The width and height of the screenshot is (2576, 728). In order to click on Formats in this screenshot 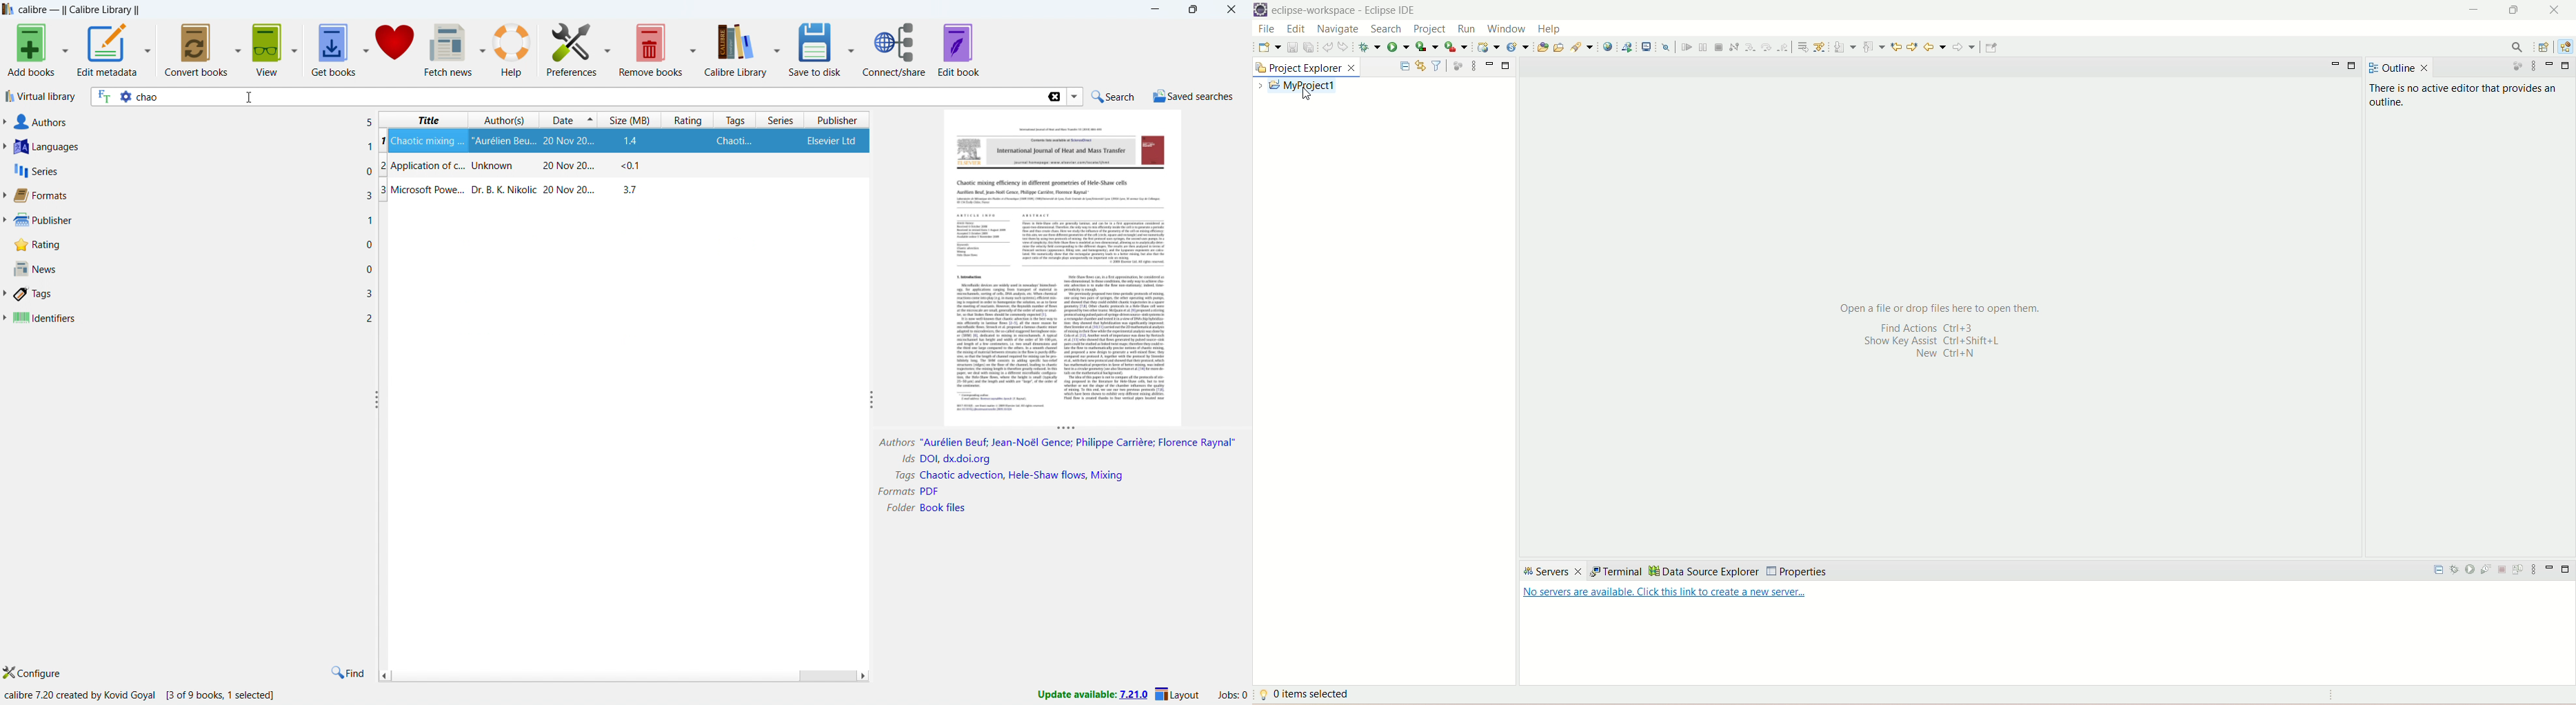, I will do `click(893, 492)`.